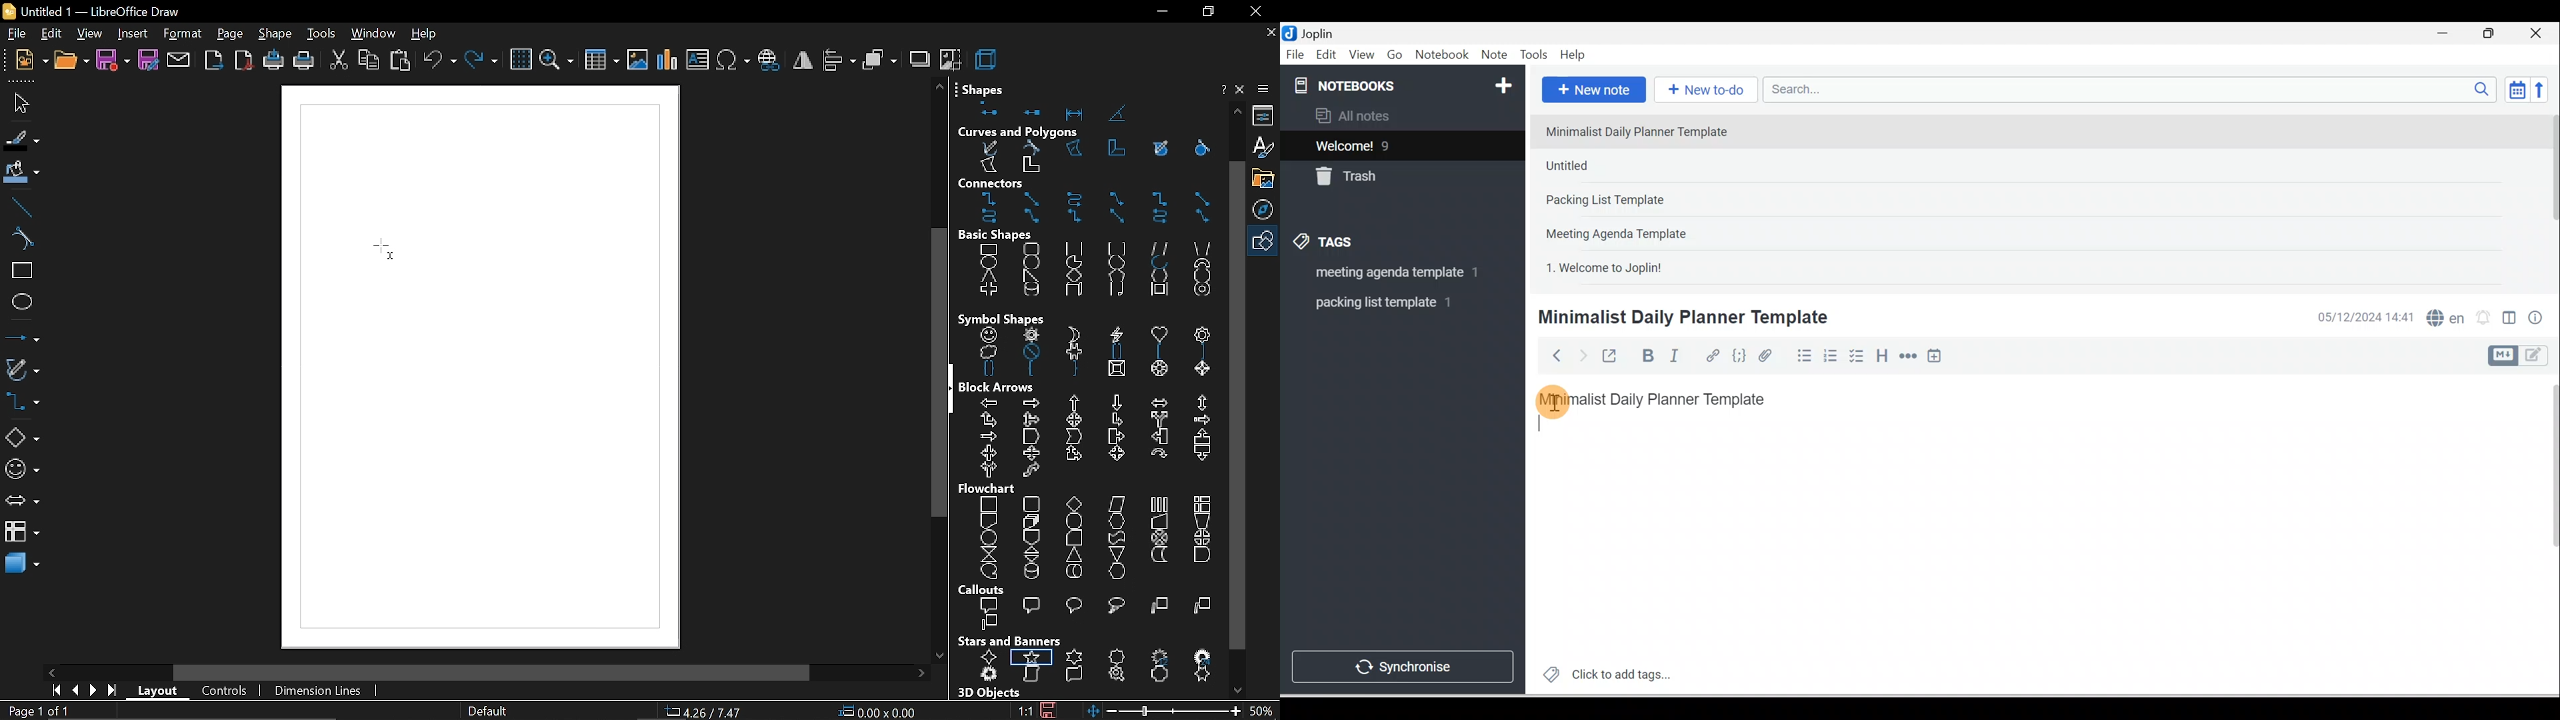 The height and width of the screenshot is (728, 2576). I want to click on View, so click(1361, 55).